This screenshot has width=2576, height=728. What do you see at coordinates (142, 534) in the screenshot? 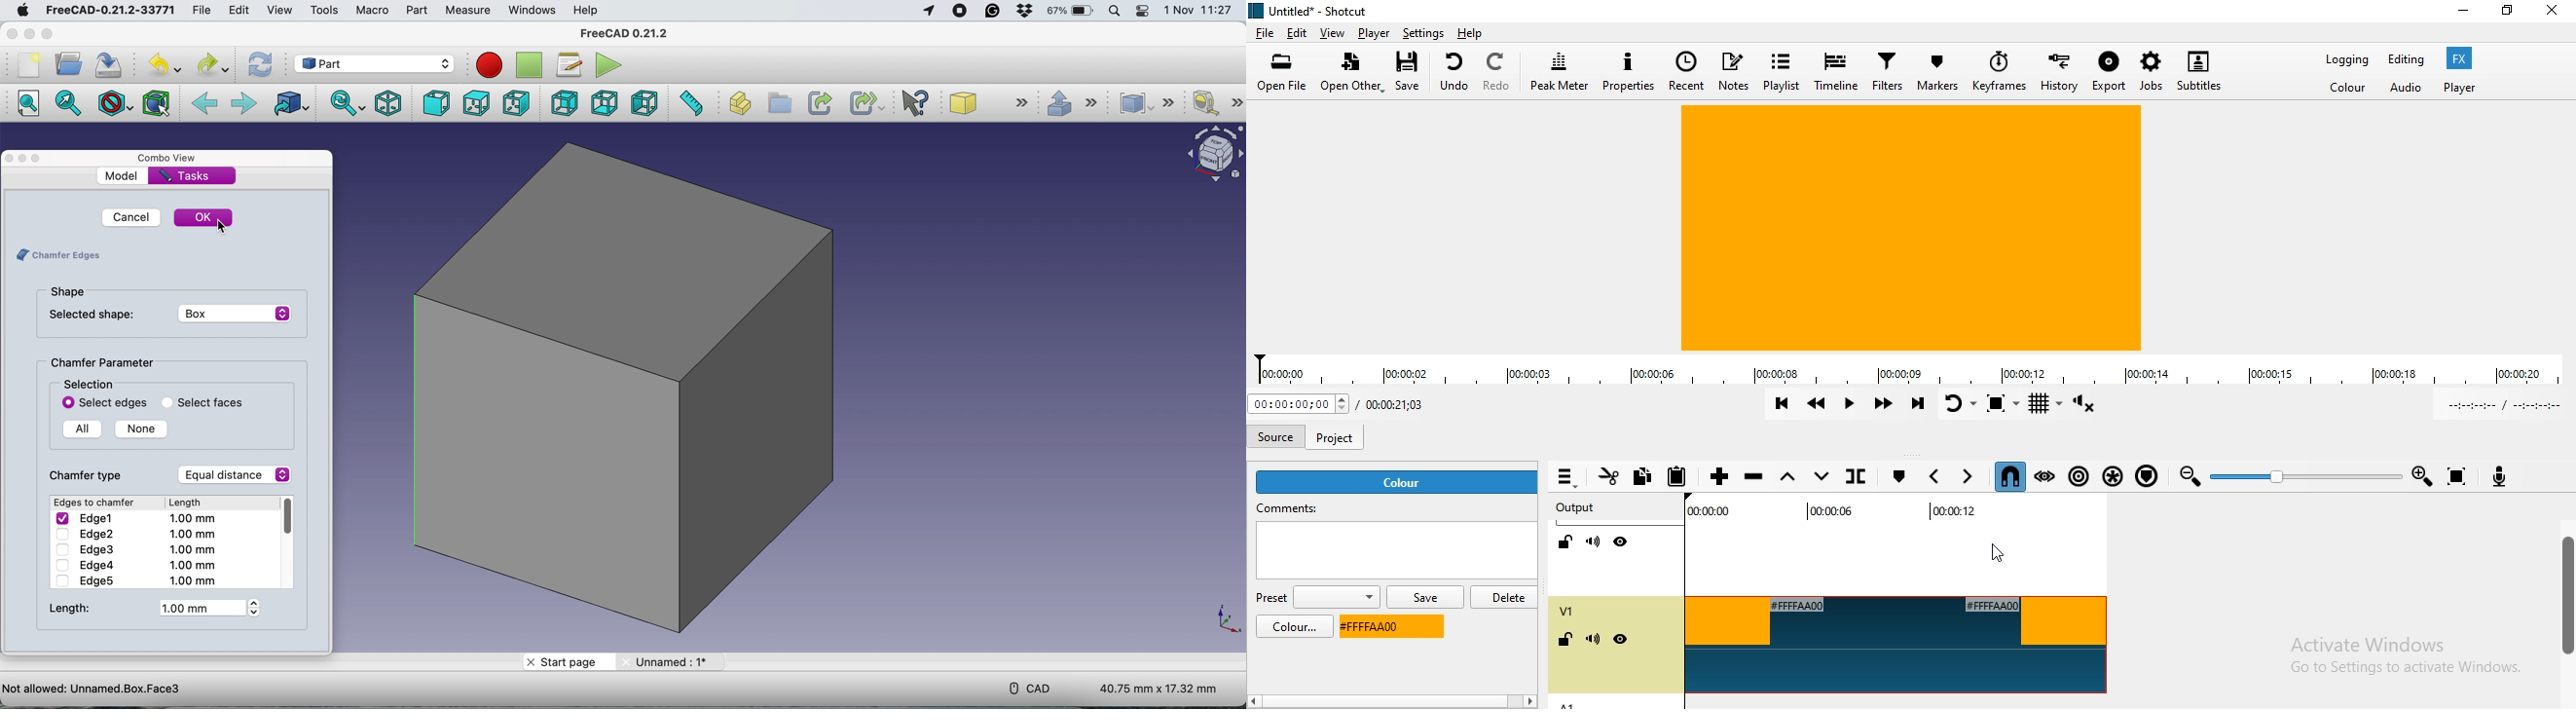
I see `Edge2` at bounding box center [142, 534].